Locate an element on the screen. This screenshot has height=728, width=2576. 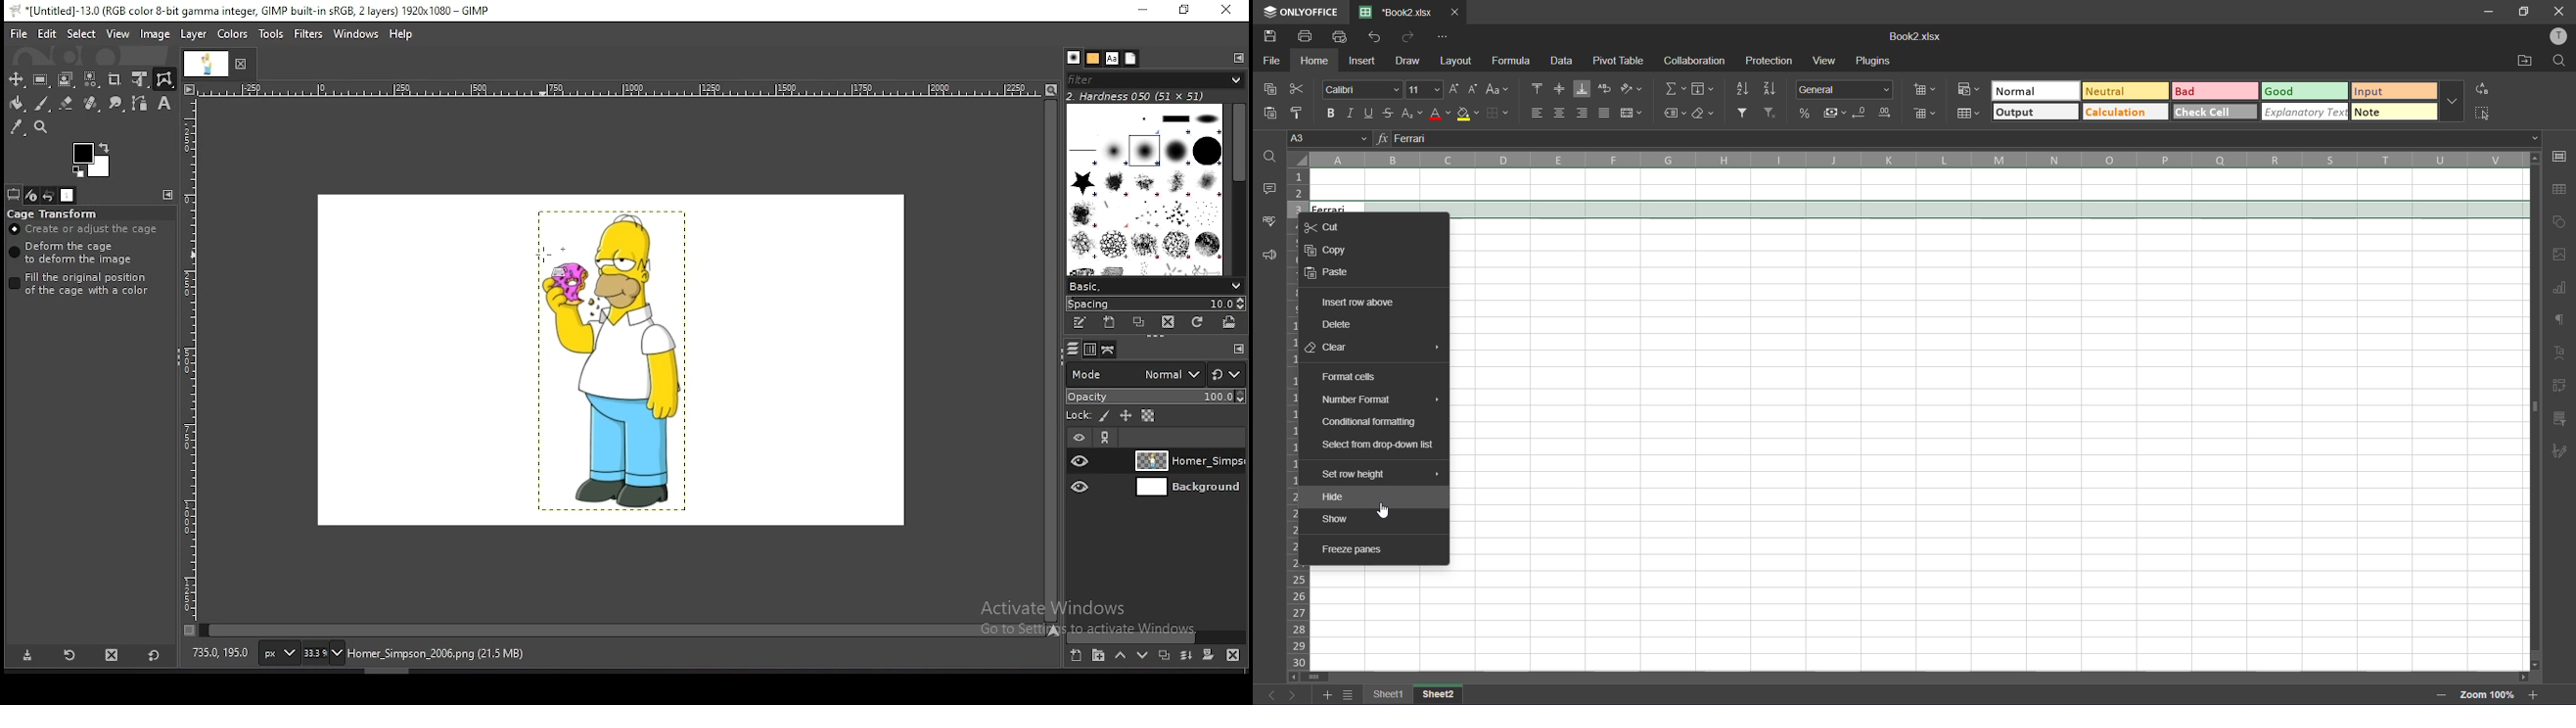
underline is located at coordinates (1371, 112).